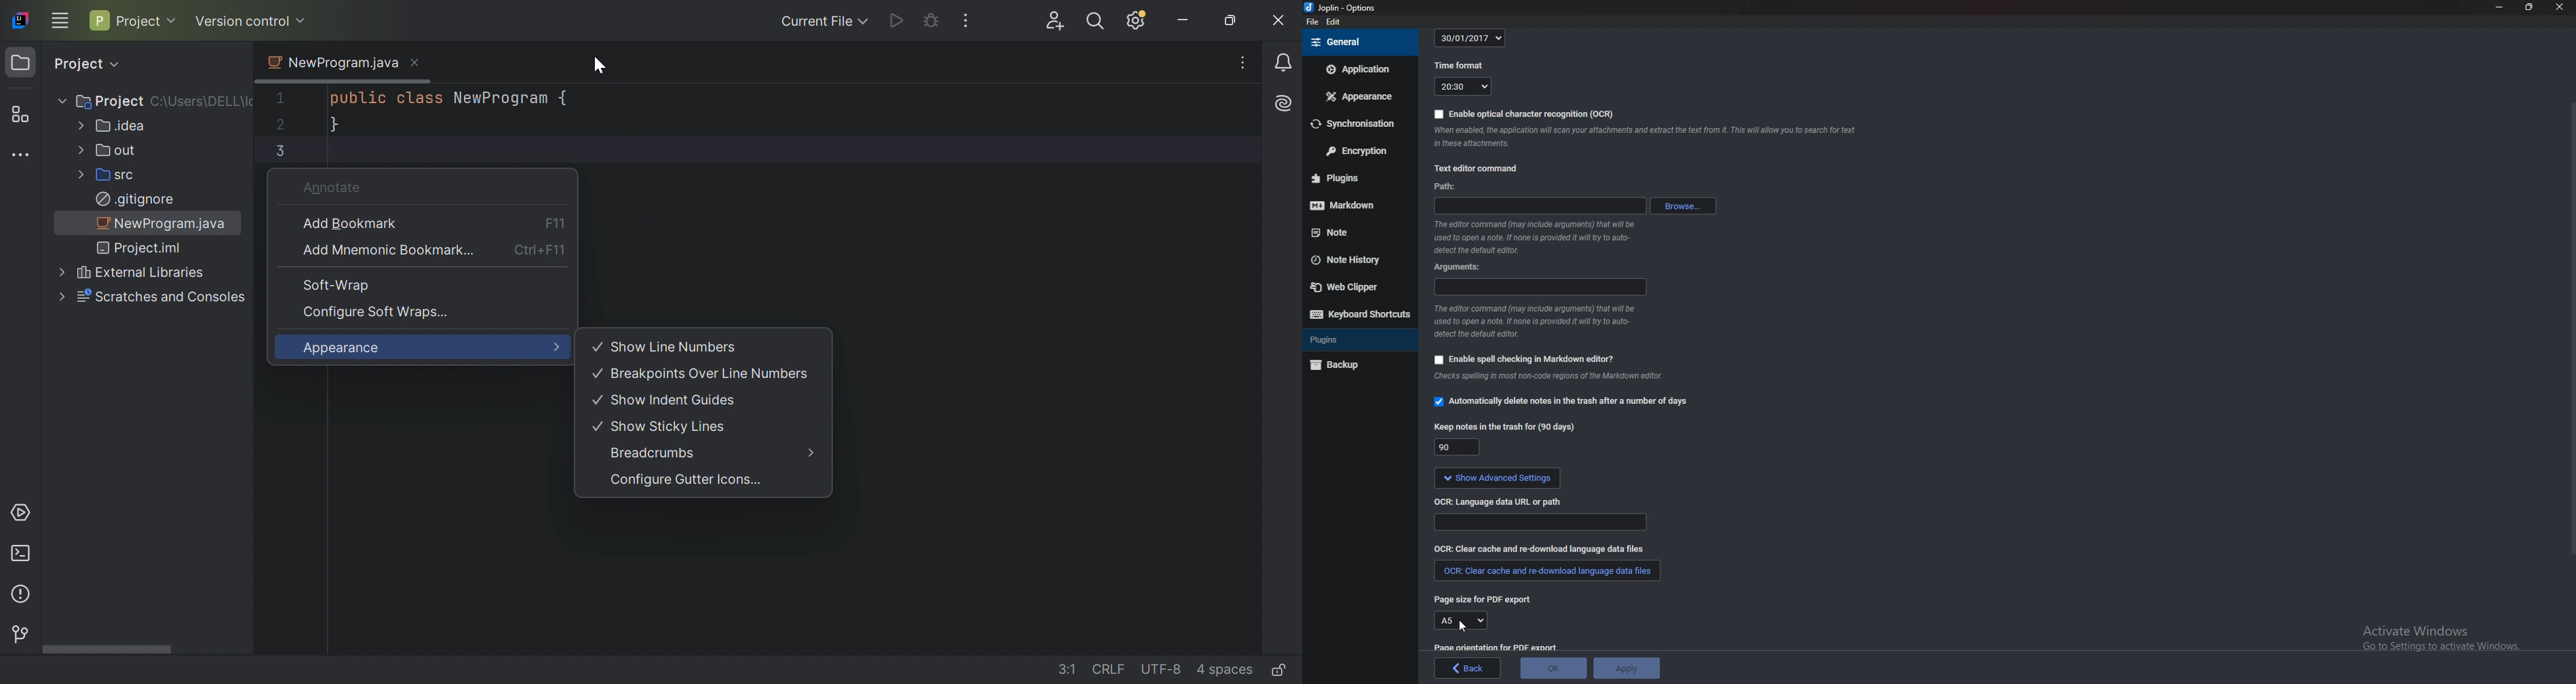 The image size is (2576, 700). I want to click on 30/01/2017, so click(1470, 39).